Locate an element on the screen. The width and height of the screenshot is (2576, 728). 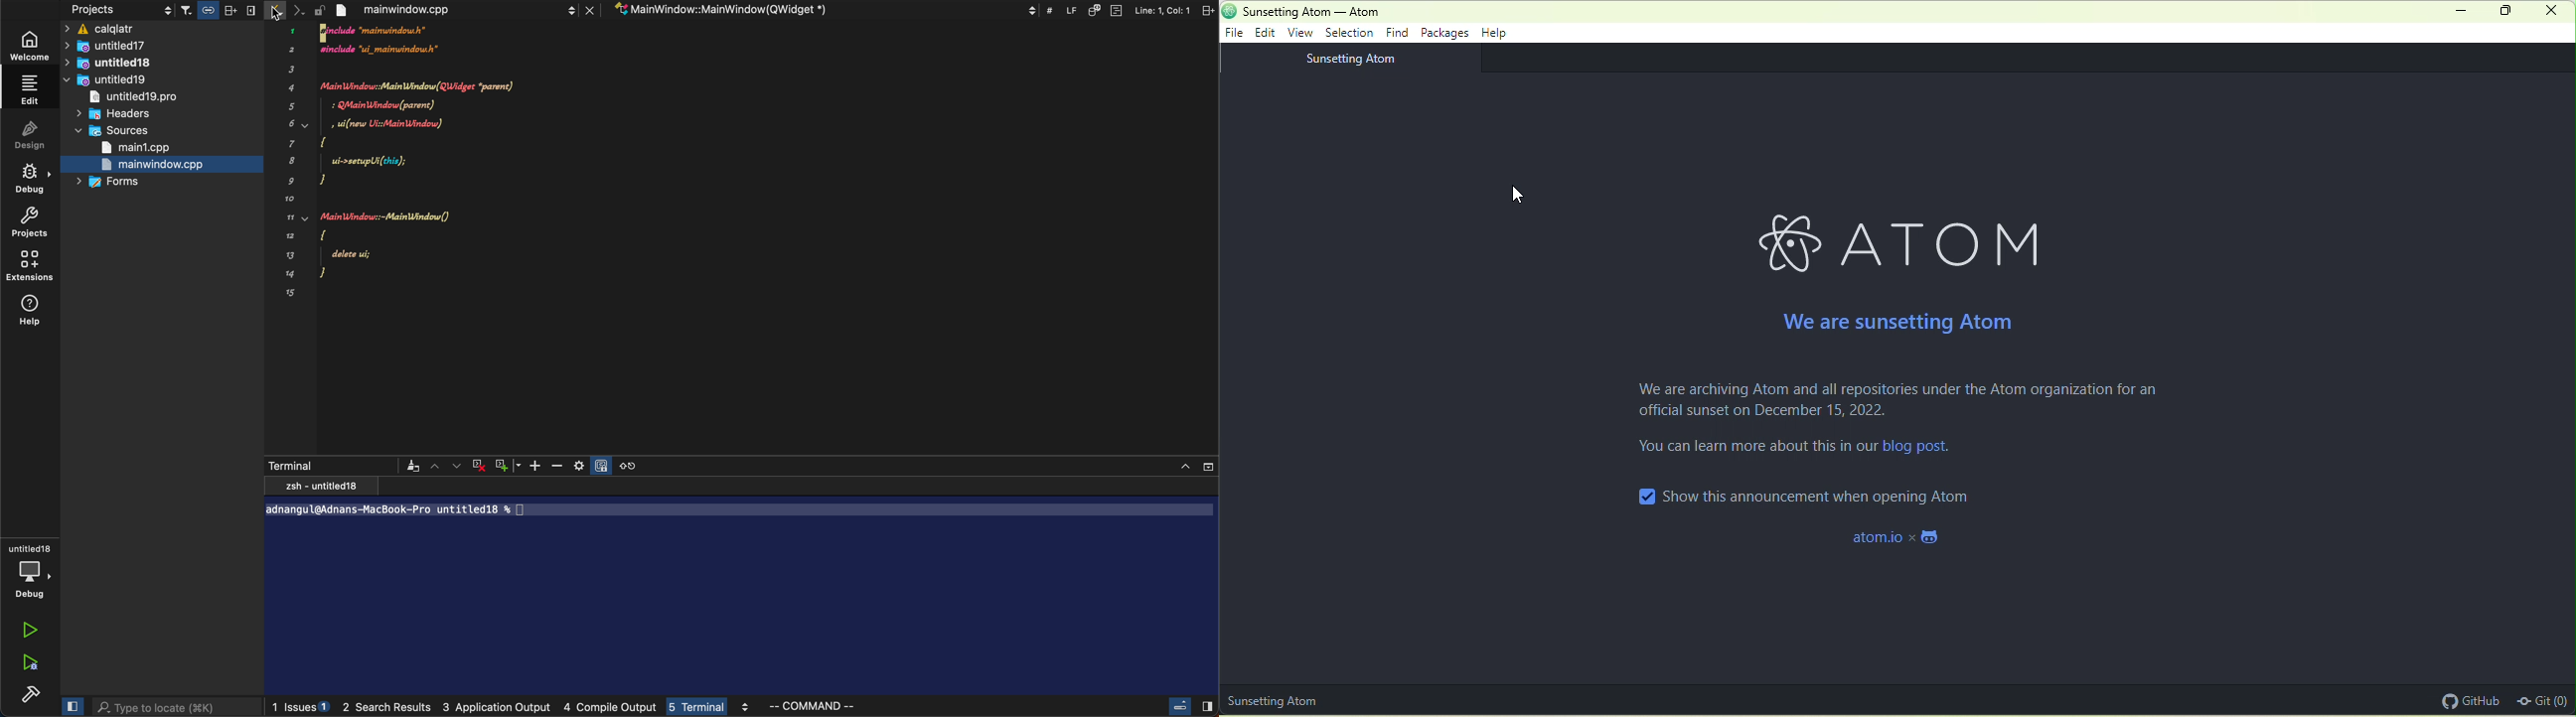
file is located at coordinates (1238, 34).